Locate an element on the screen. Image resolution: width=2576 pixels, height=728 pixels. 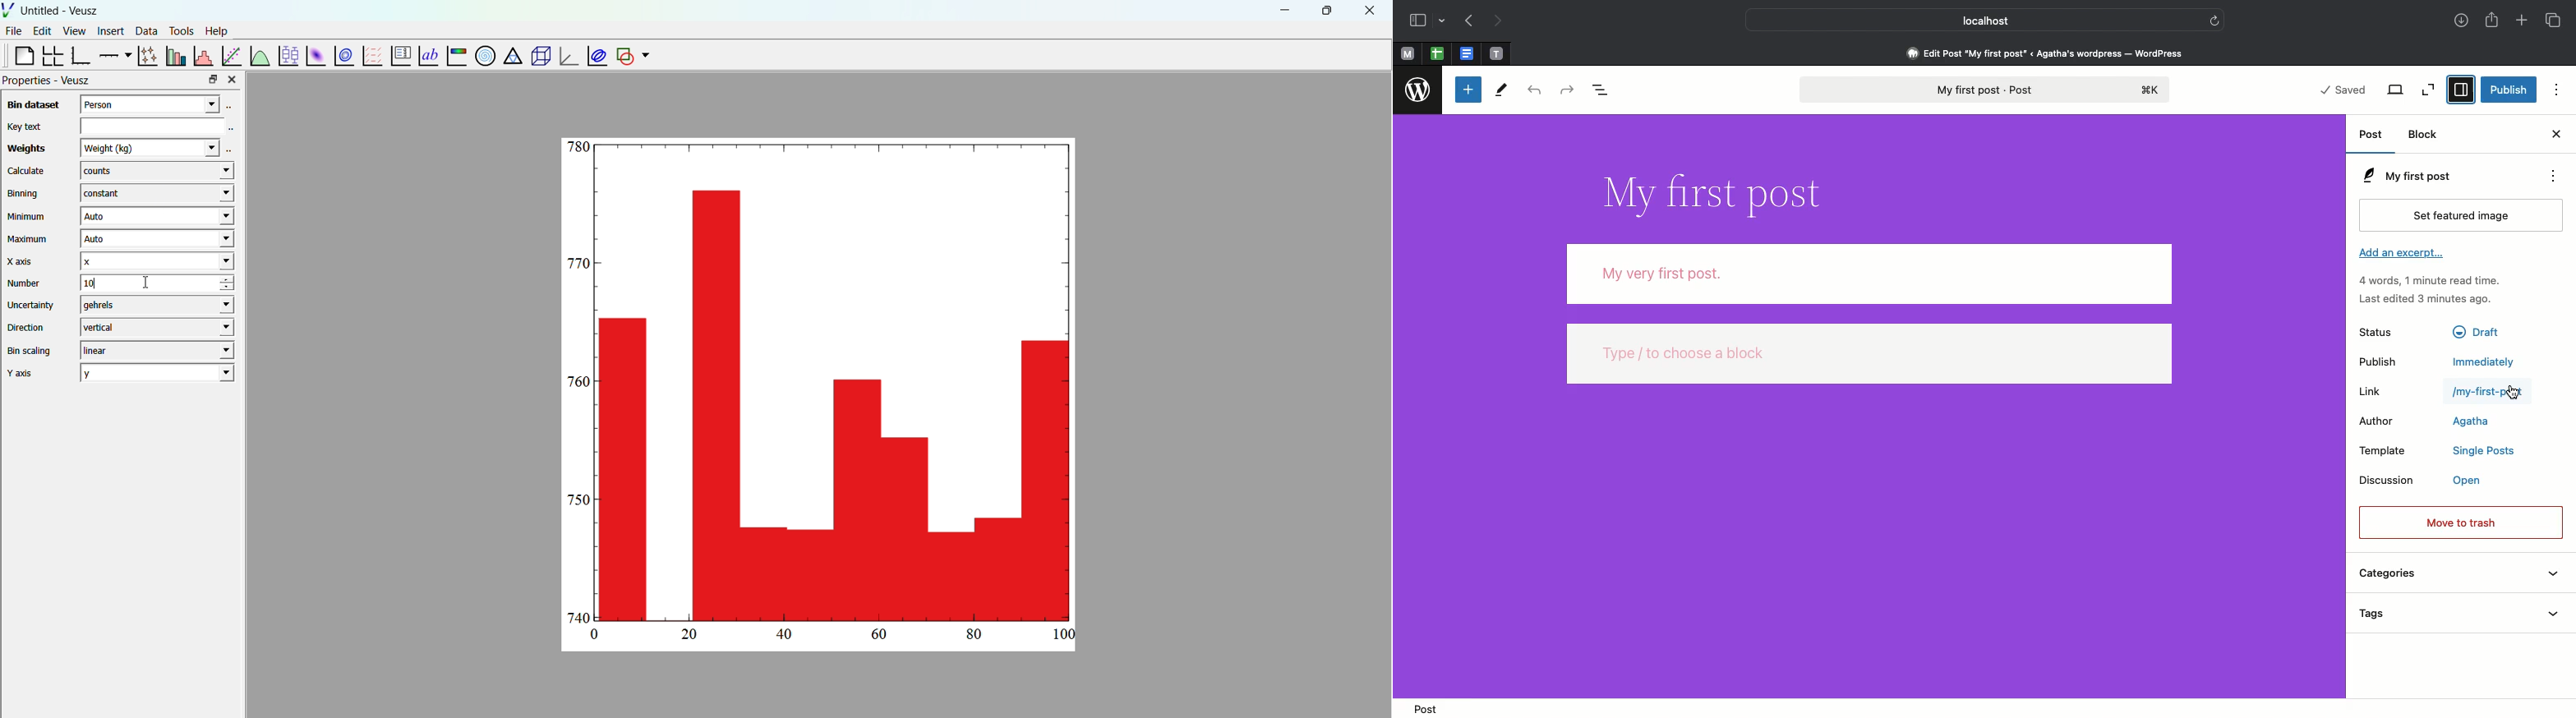
Binning is located at coordinates (25, 194).